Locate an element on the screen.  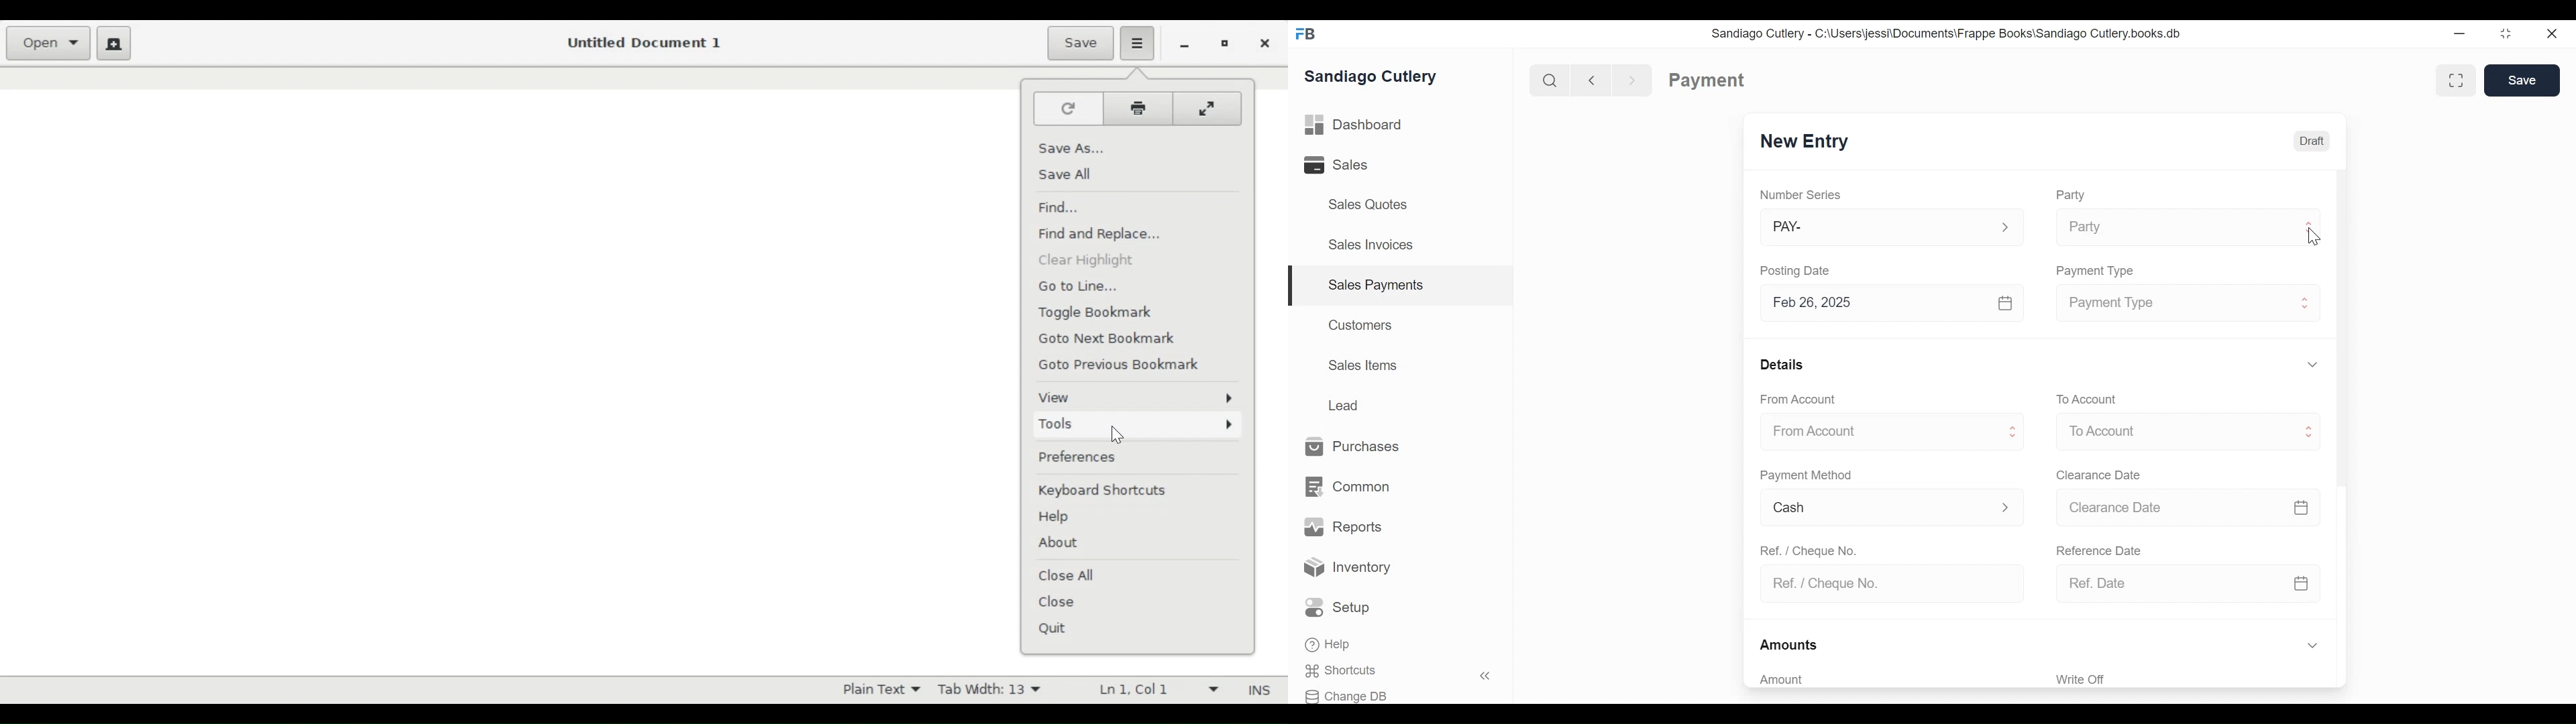
Help is located at coordinates (1330, 646).